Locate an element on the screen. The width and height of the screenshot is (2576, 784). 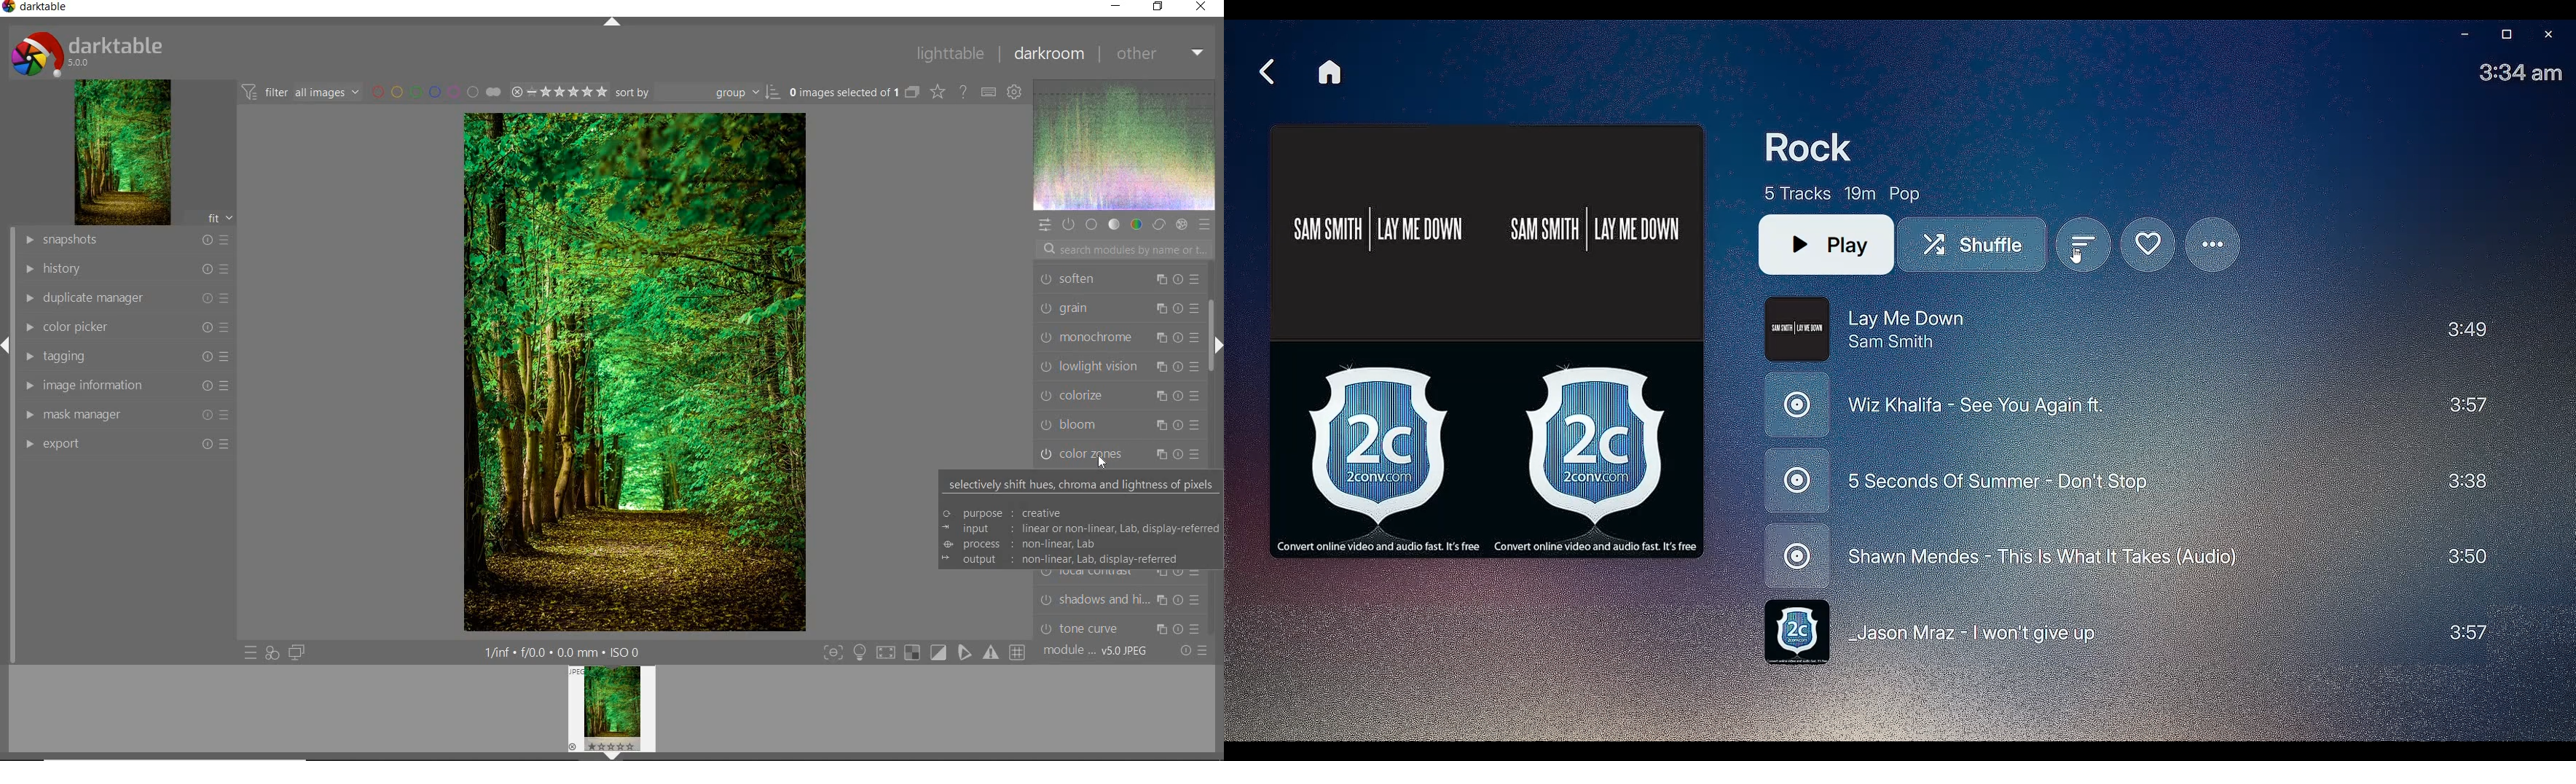
SELECTED IMAGE is located at coordinates (636, 371).